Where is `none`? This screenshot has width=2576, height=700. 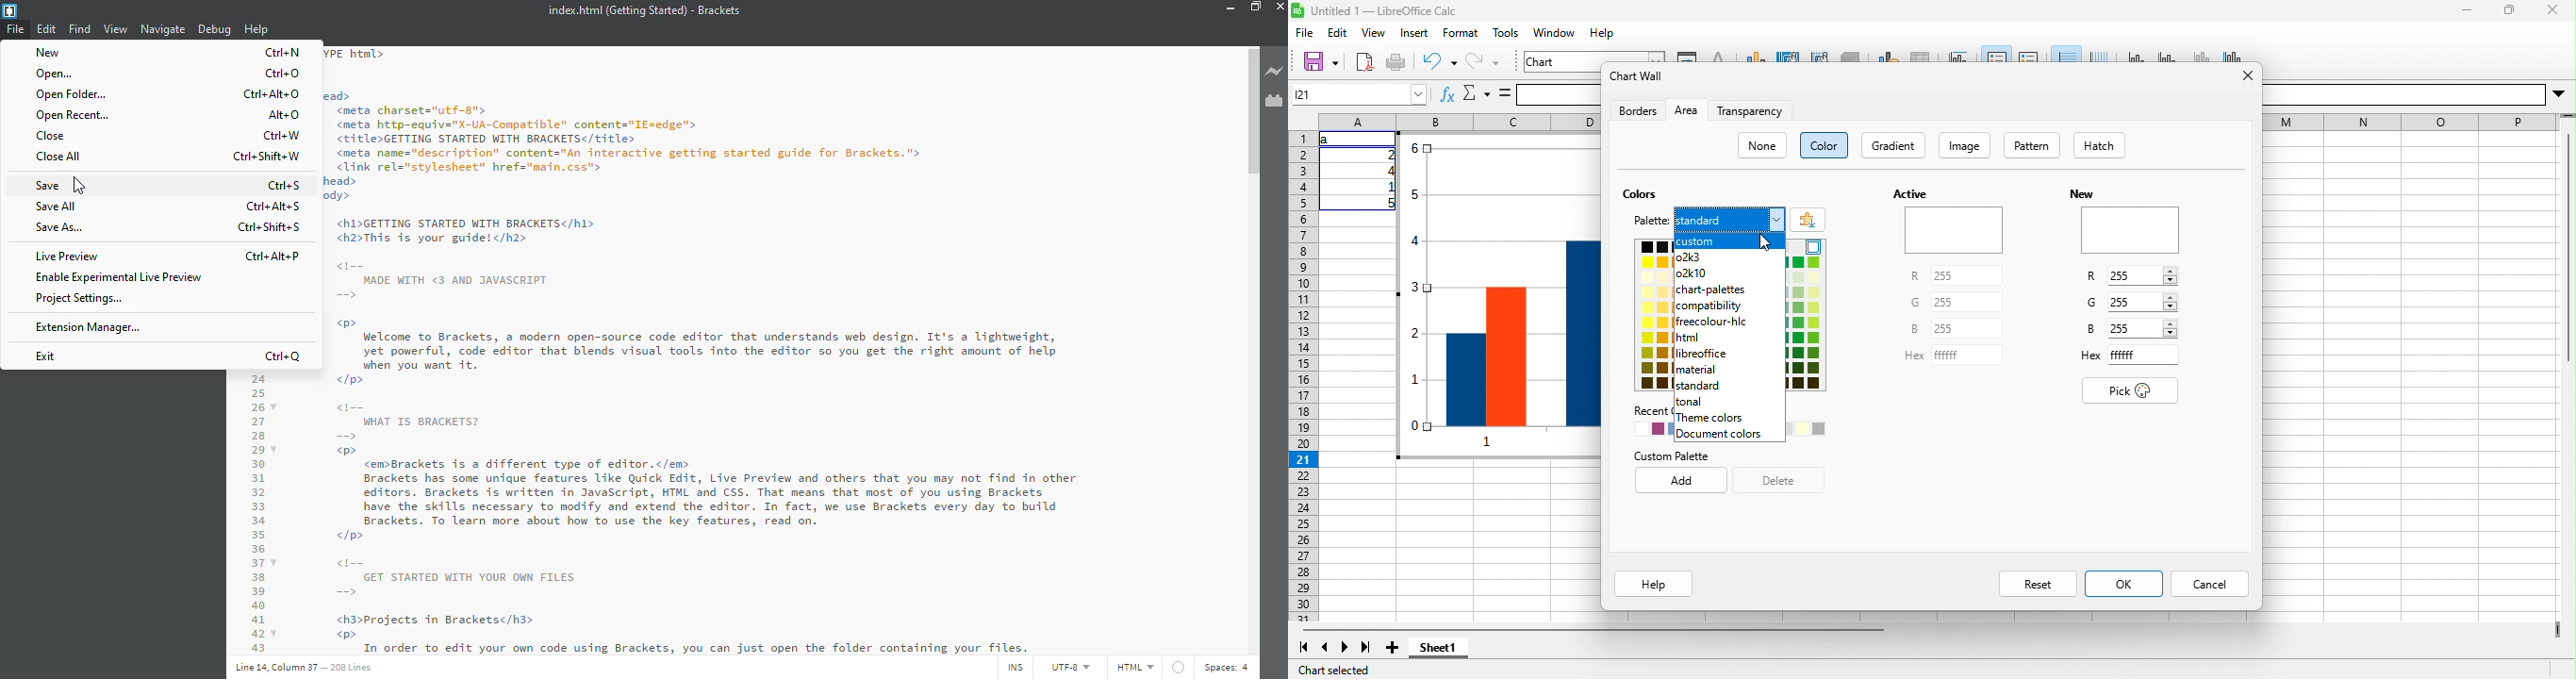
none is located at coordinates (1761, 145).